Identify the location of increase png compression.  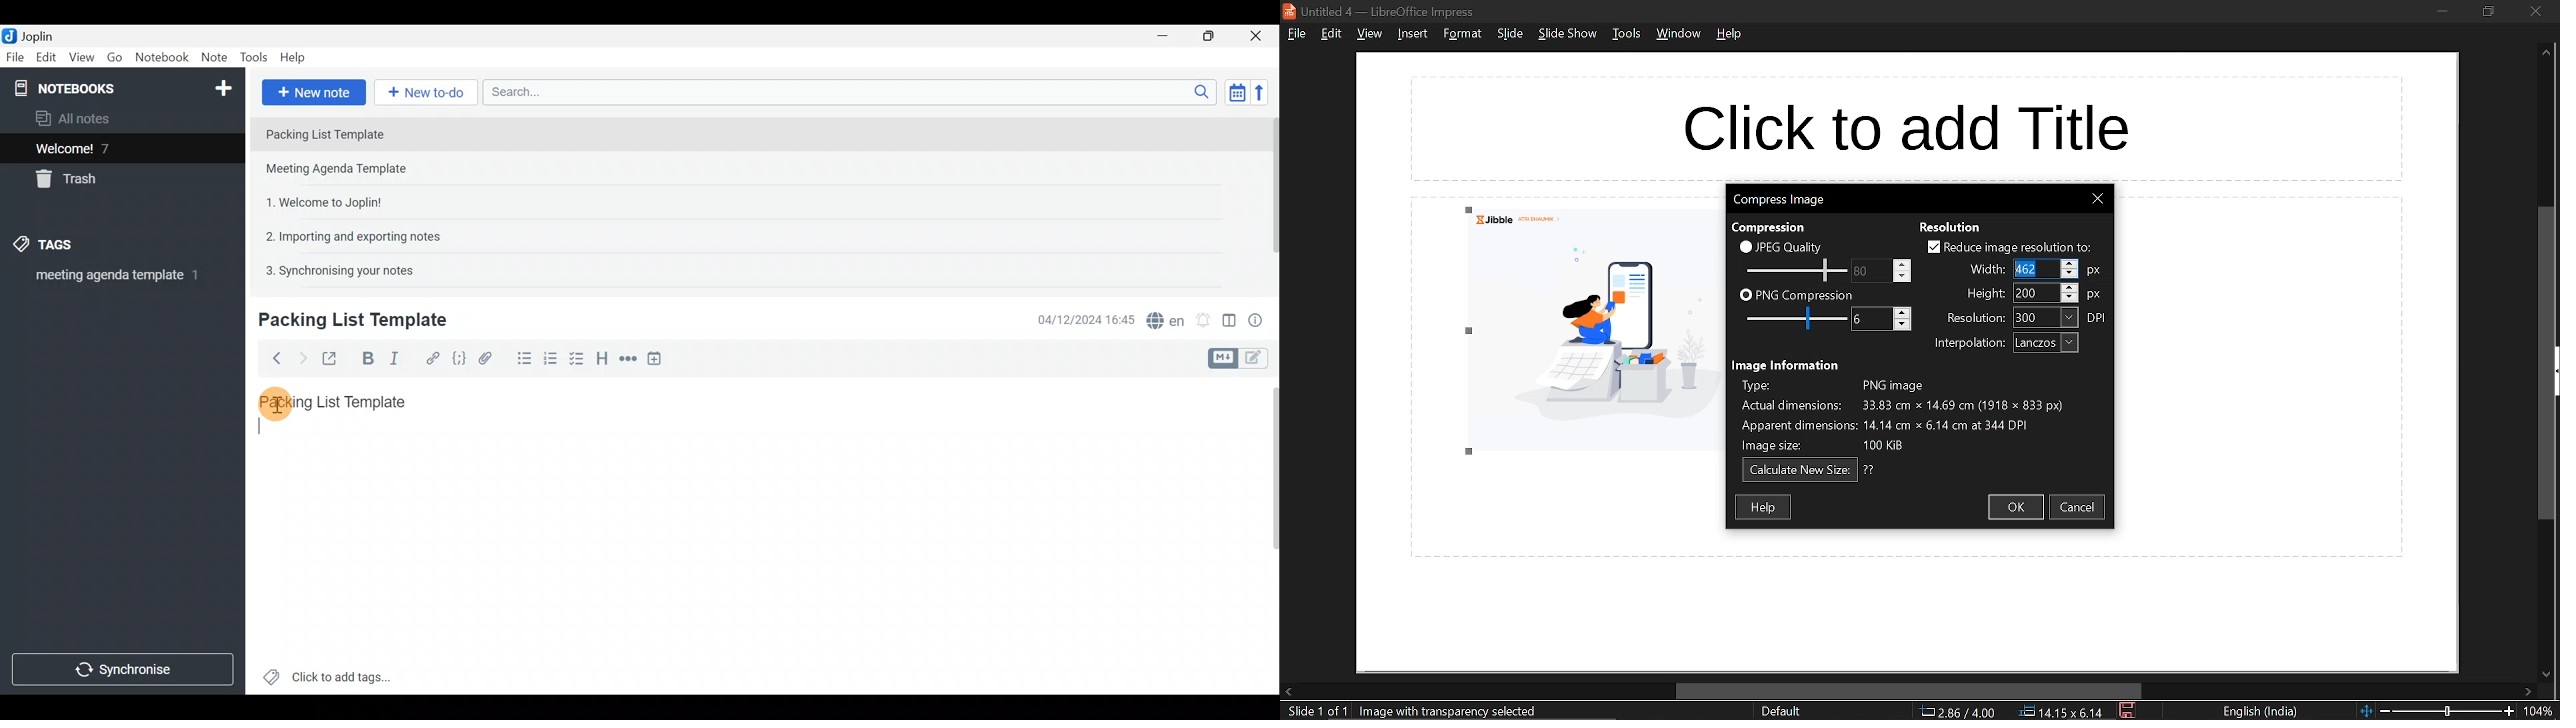
(1903, 312).